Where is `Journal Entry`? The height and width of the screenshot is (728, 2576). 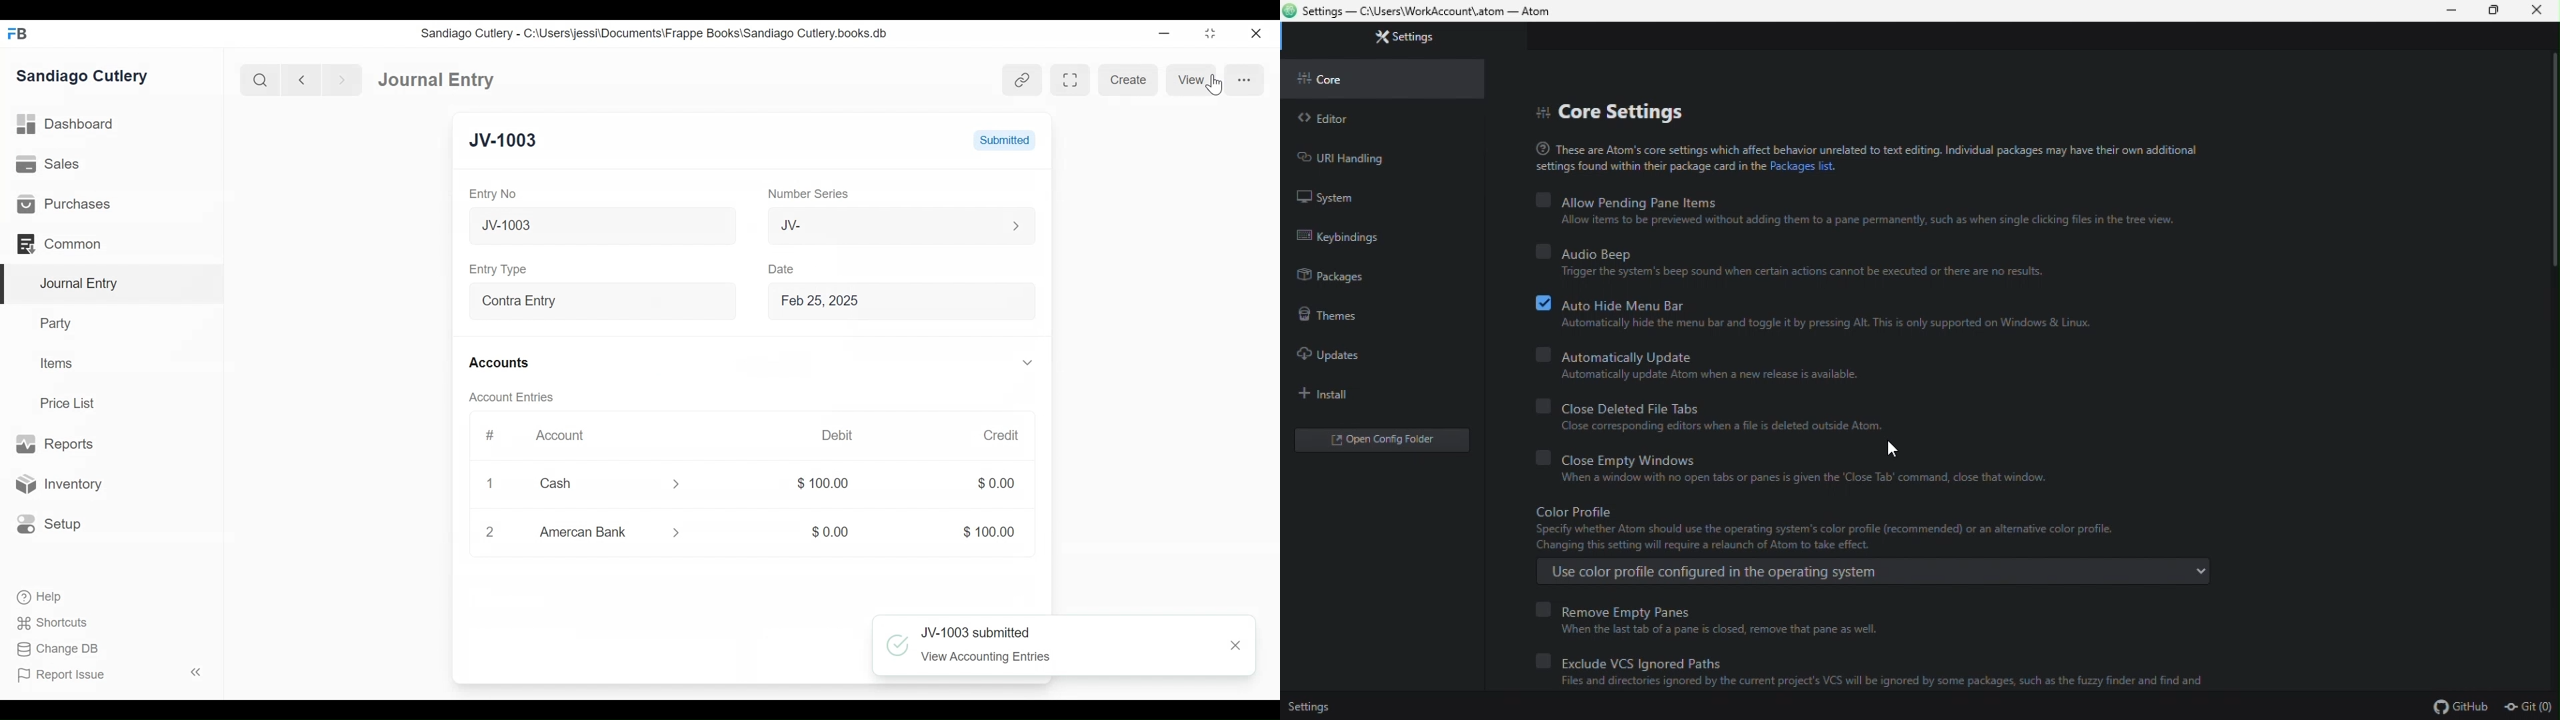 Journal Entry is located at coordinates (113, 284).